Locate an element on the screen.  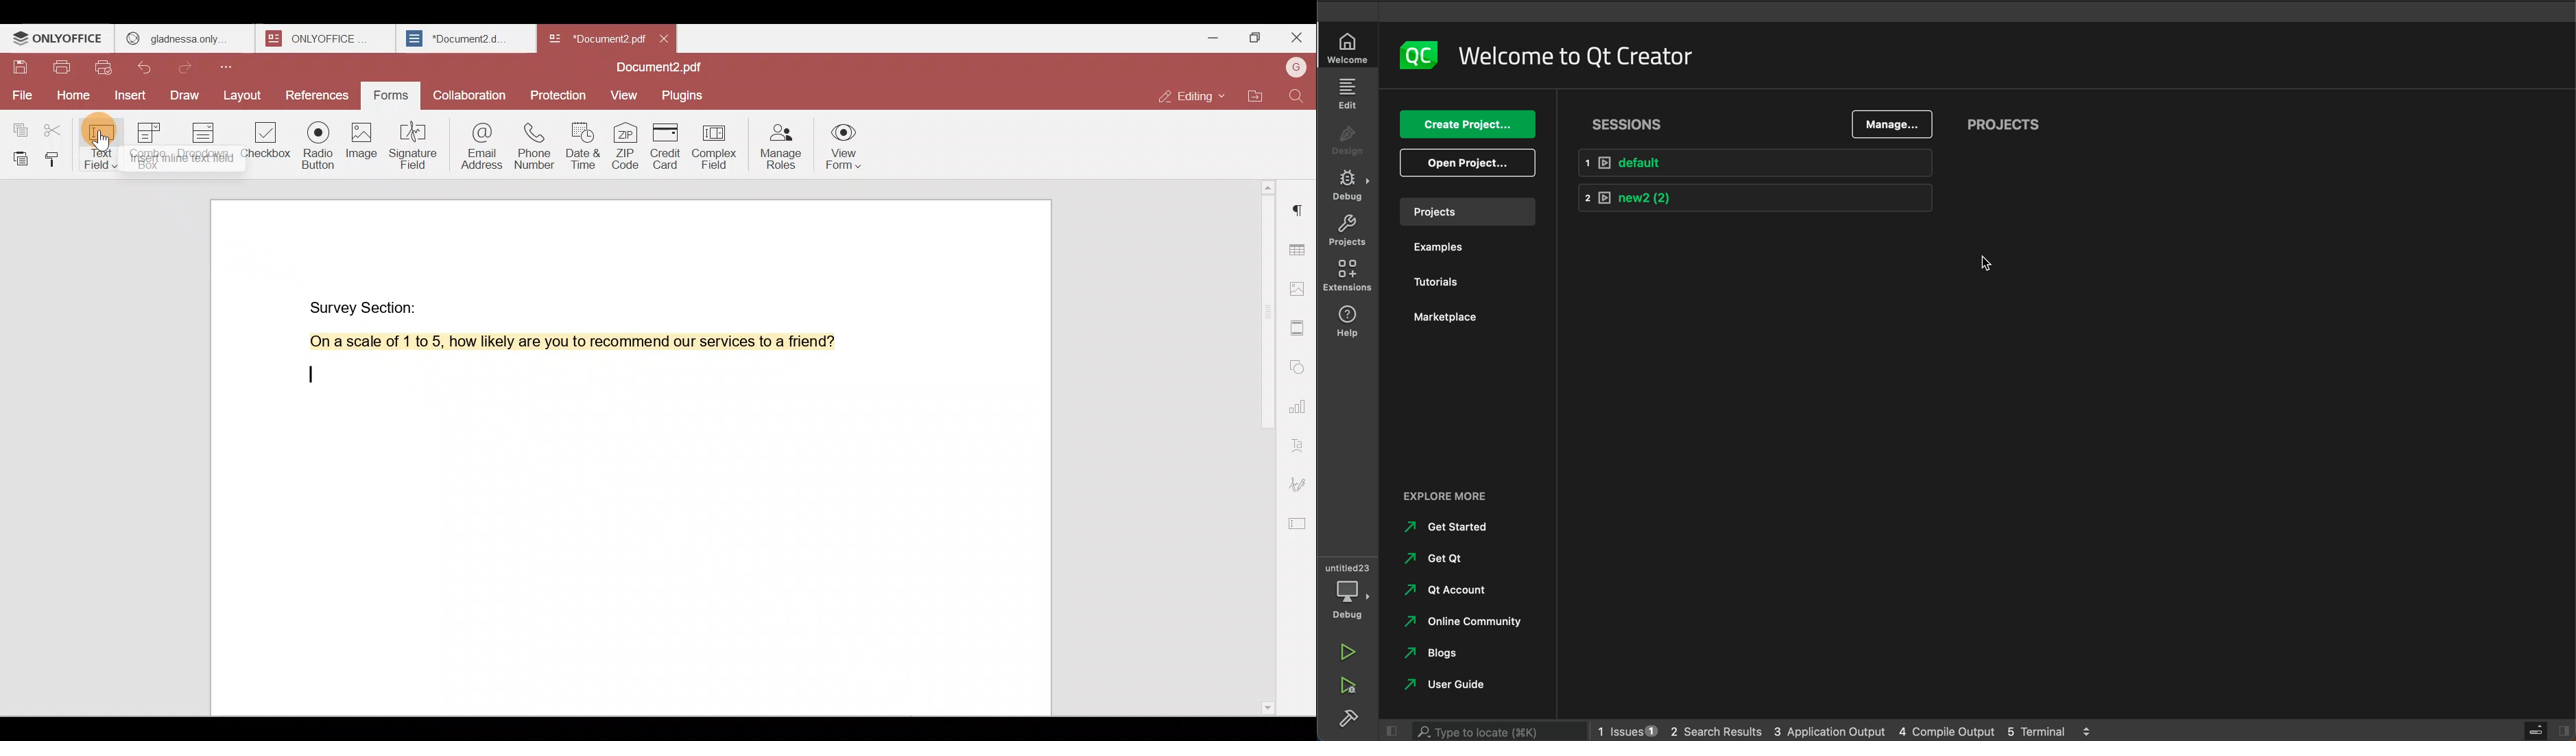
Form settings is located at coordinates (1300, 521).